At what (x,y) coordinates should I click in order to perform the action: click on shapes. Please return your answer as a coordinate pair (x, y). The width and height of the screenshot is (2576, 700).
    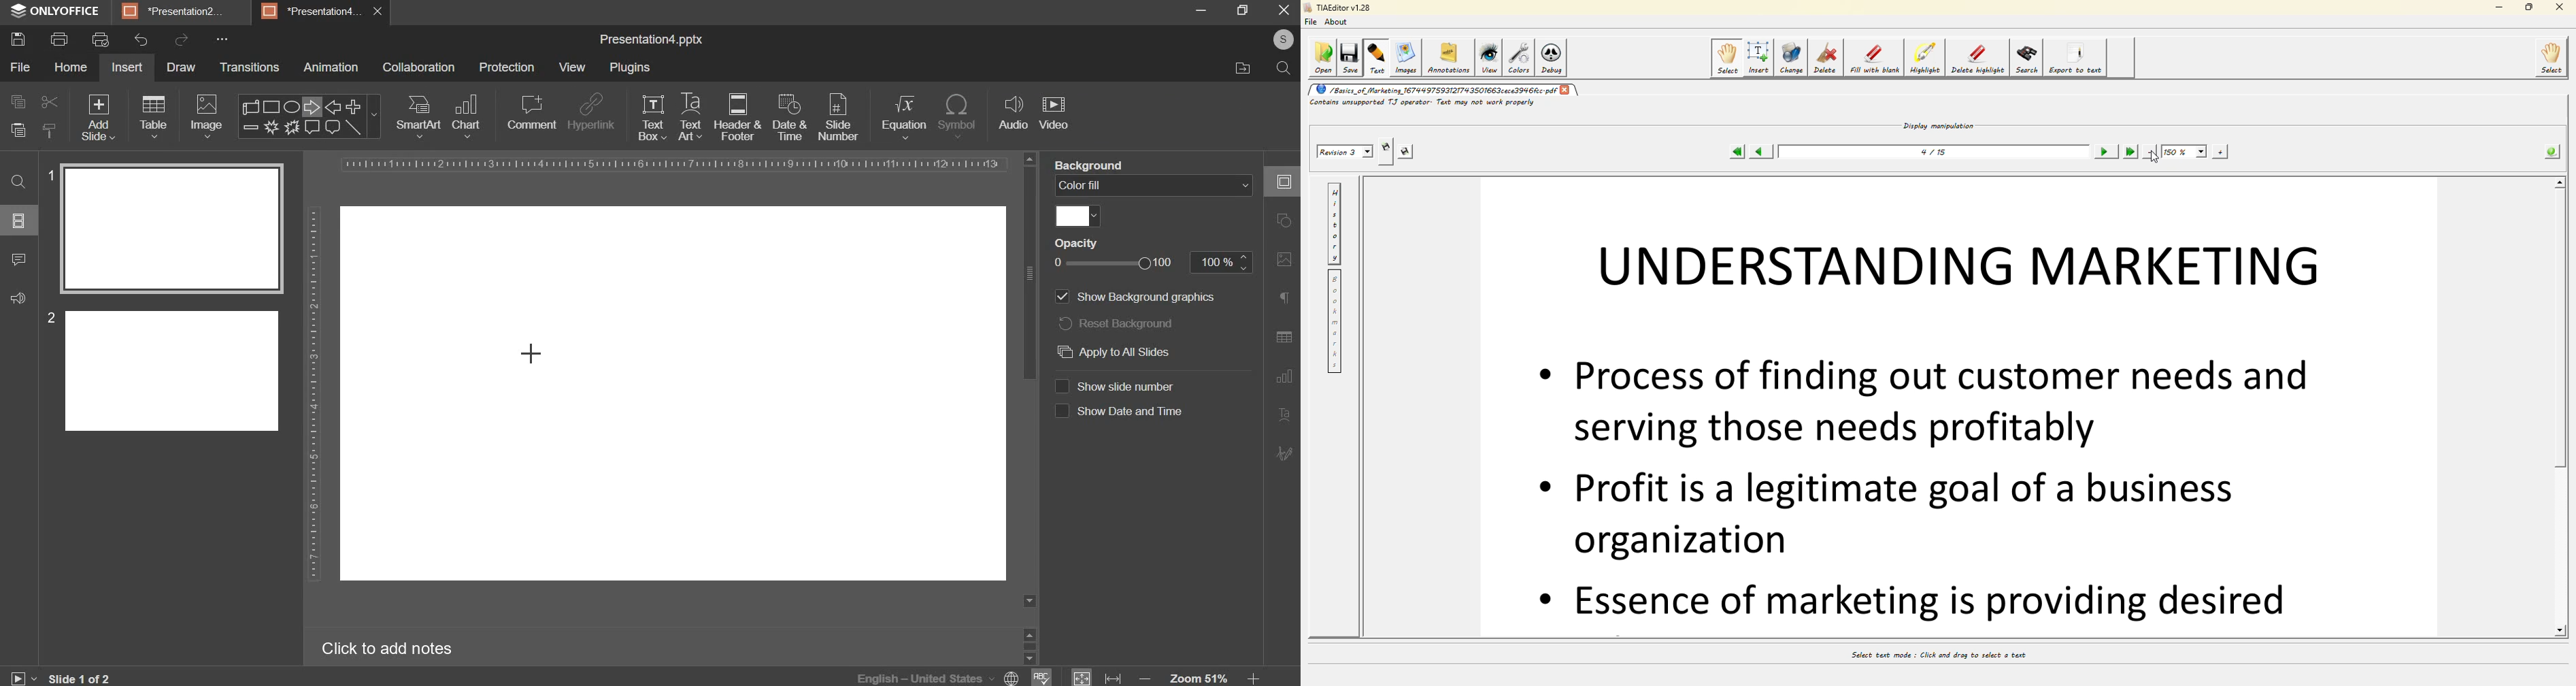
    Looking at the image, I should click on (309, 115).